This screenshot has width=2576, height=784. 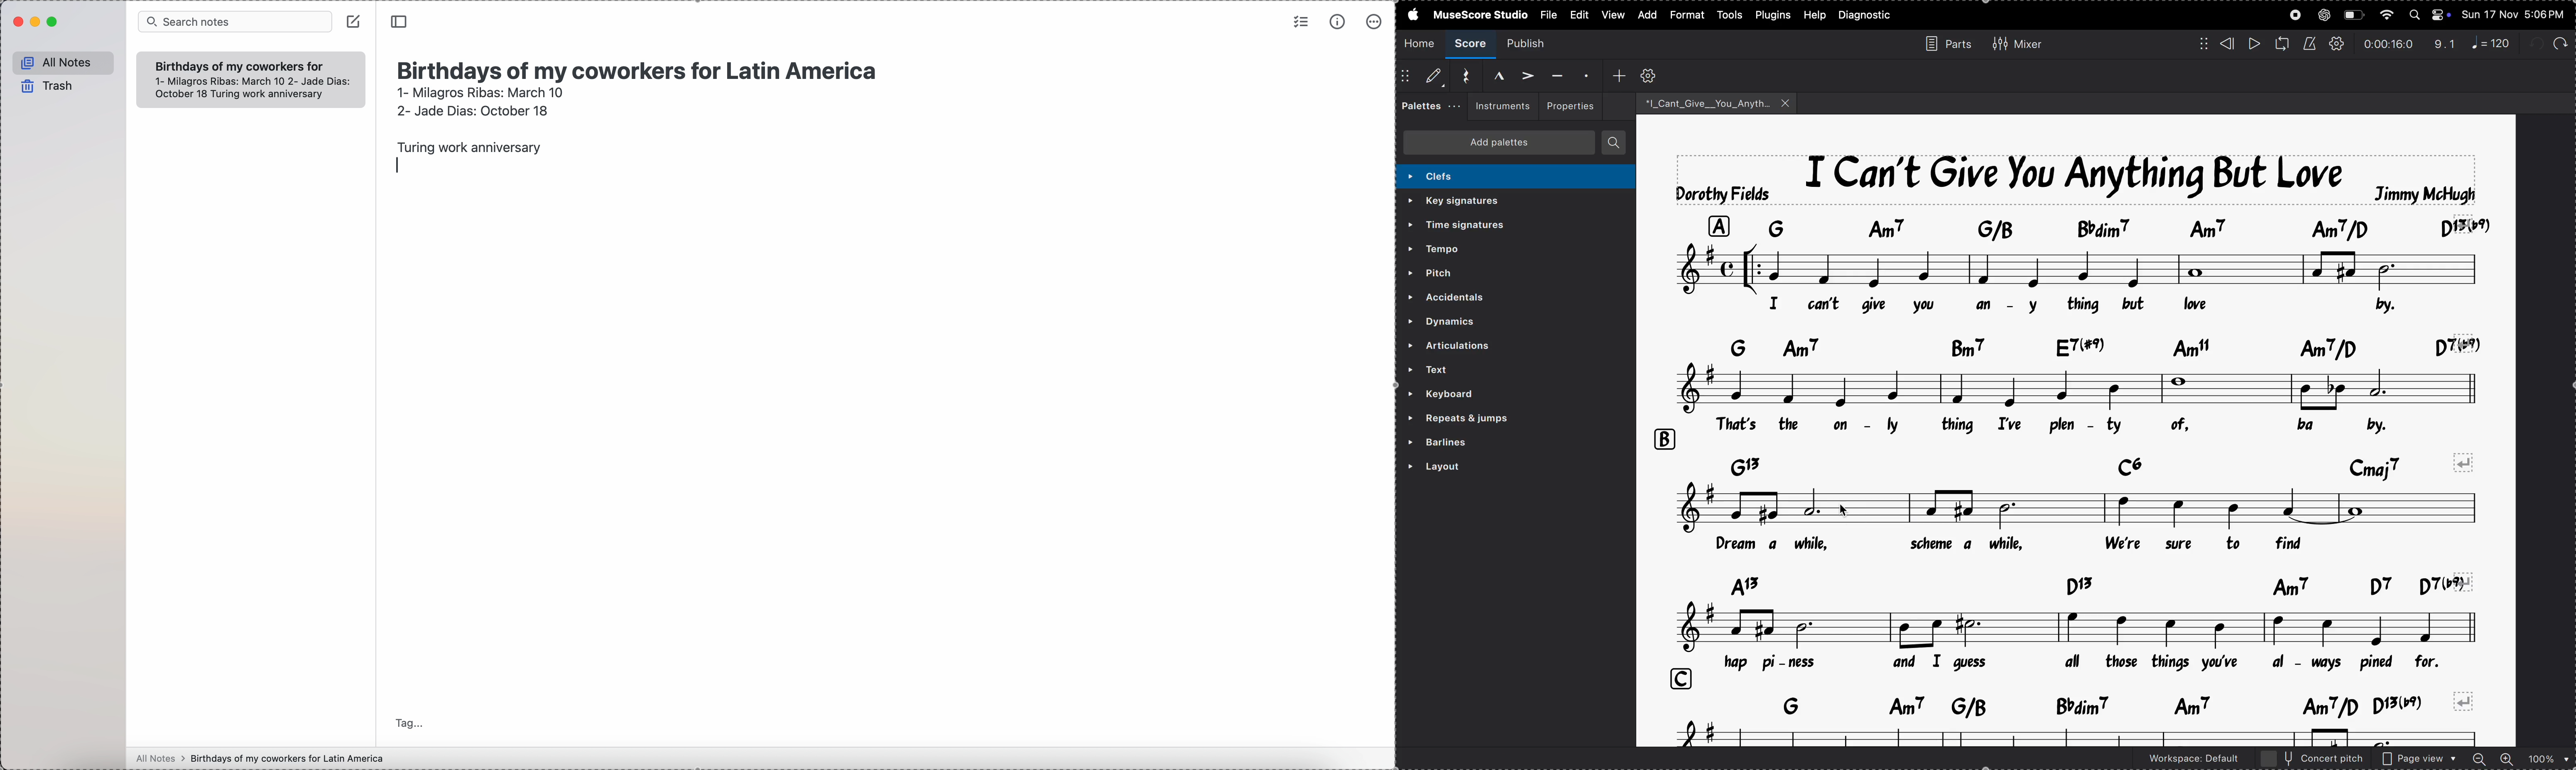 I want to click on chatgpt, so click(x=2324, y=14).